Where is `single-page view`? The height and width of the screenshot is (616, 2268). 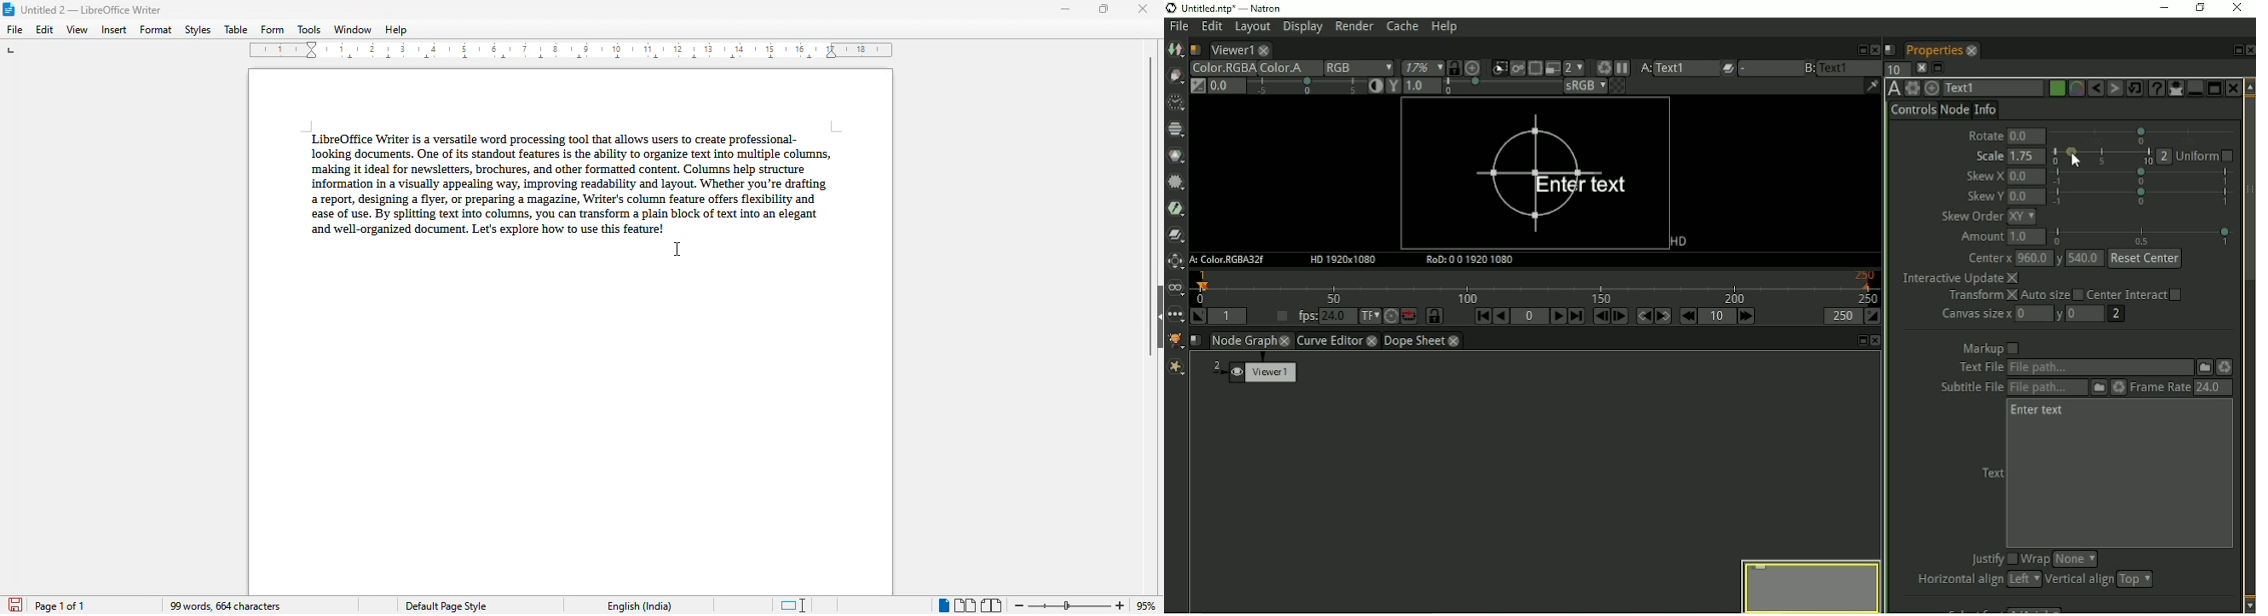 single-page view is located at coordinates (943, 605).